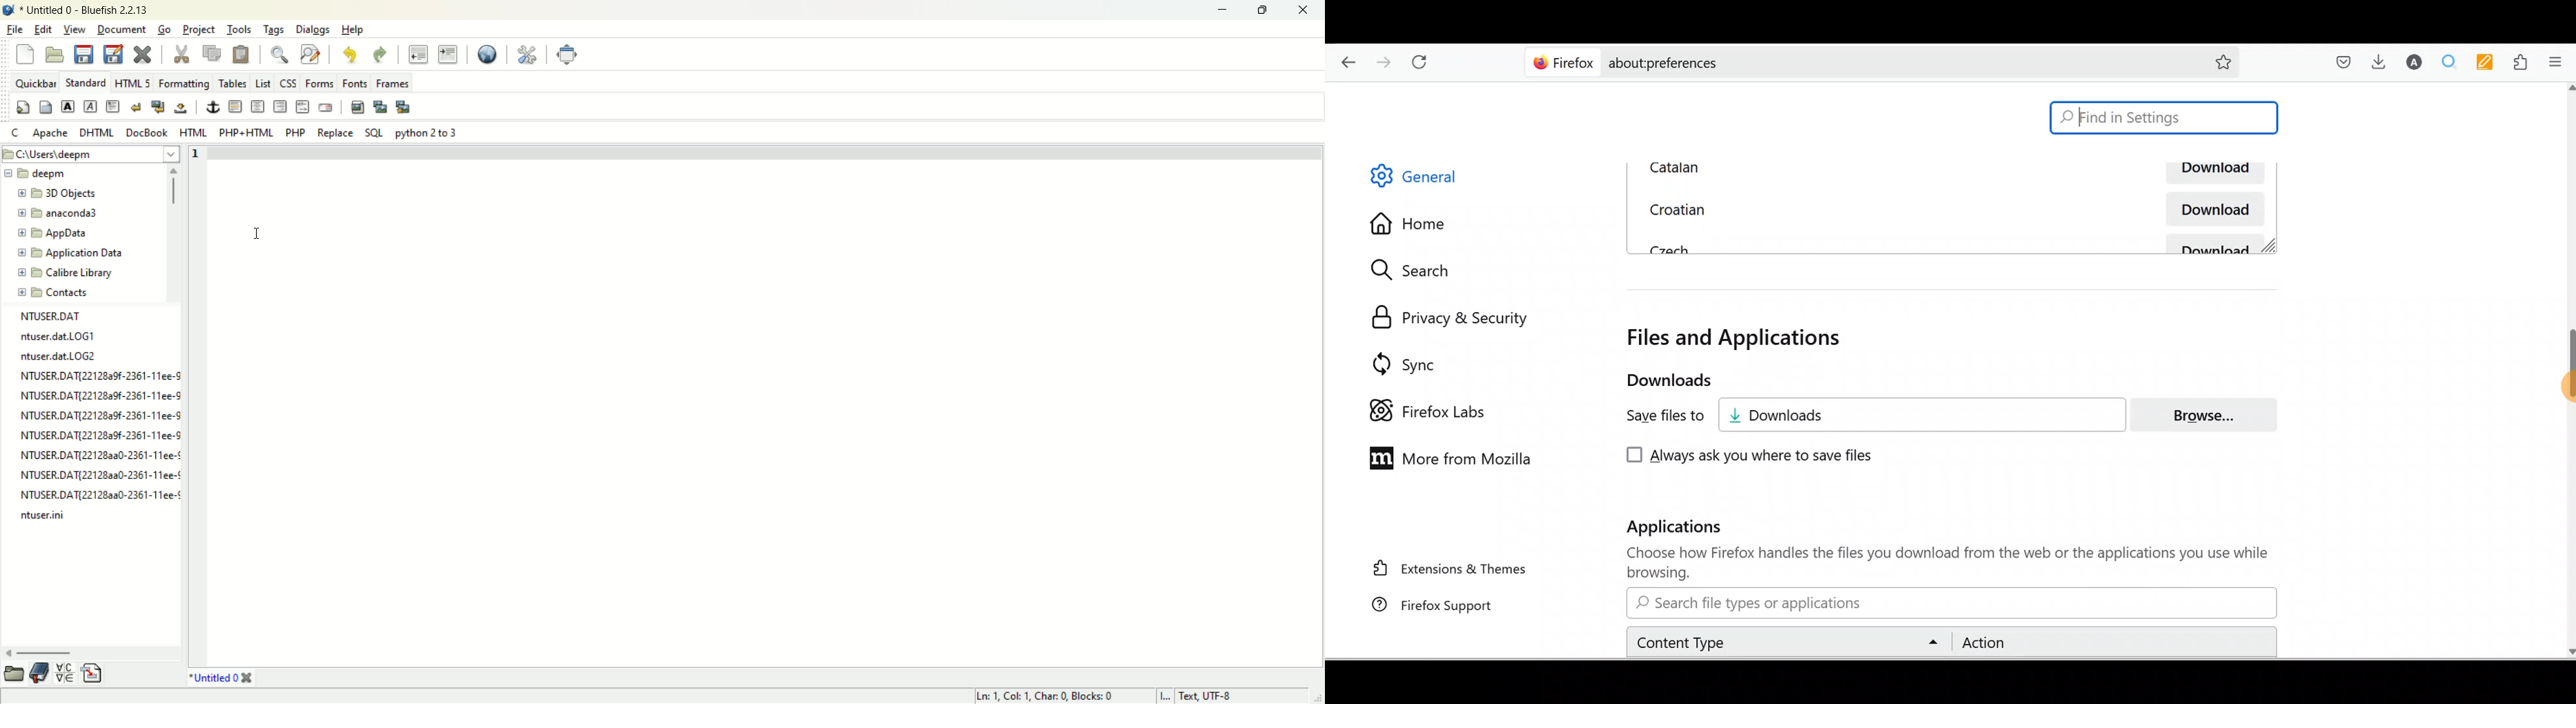 The width and height of the screenshot is (2576, 728). I want to click on Drag to - scroll bar, so click(2568, 362).